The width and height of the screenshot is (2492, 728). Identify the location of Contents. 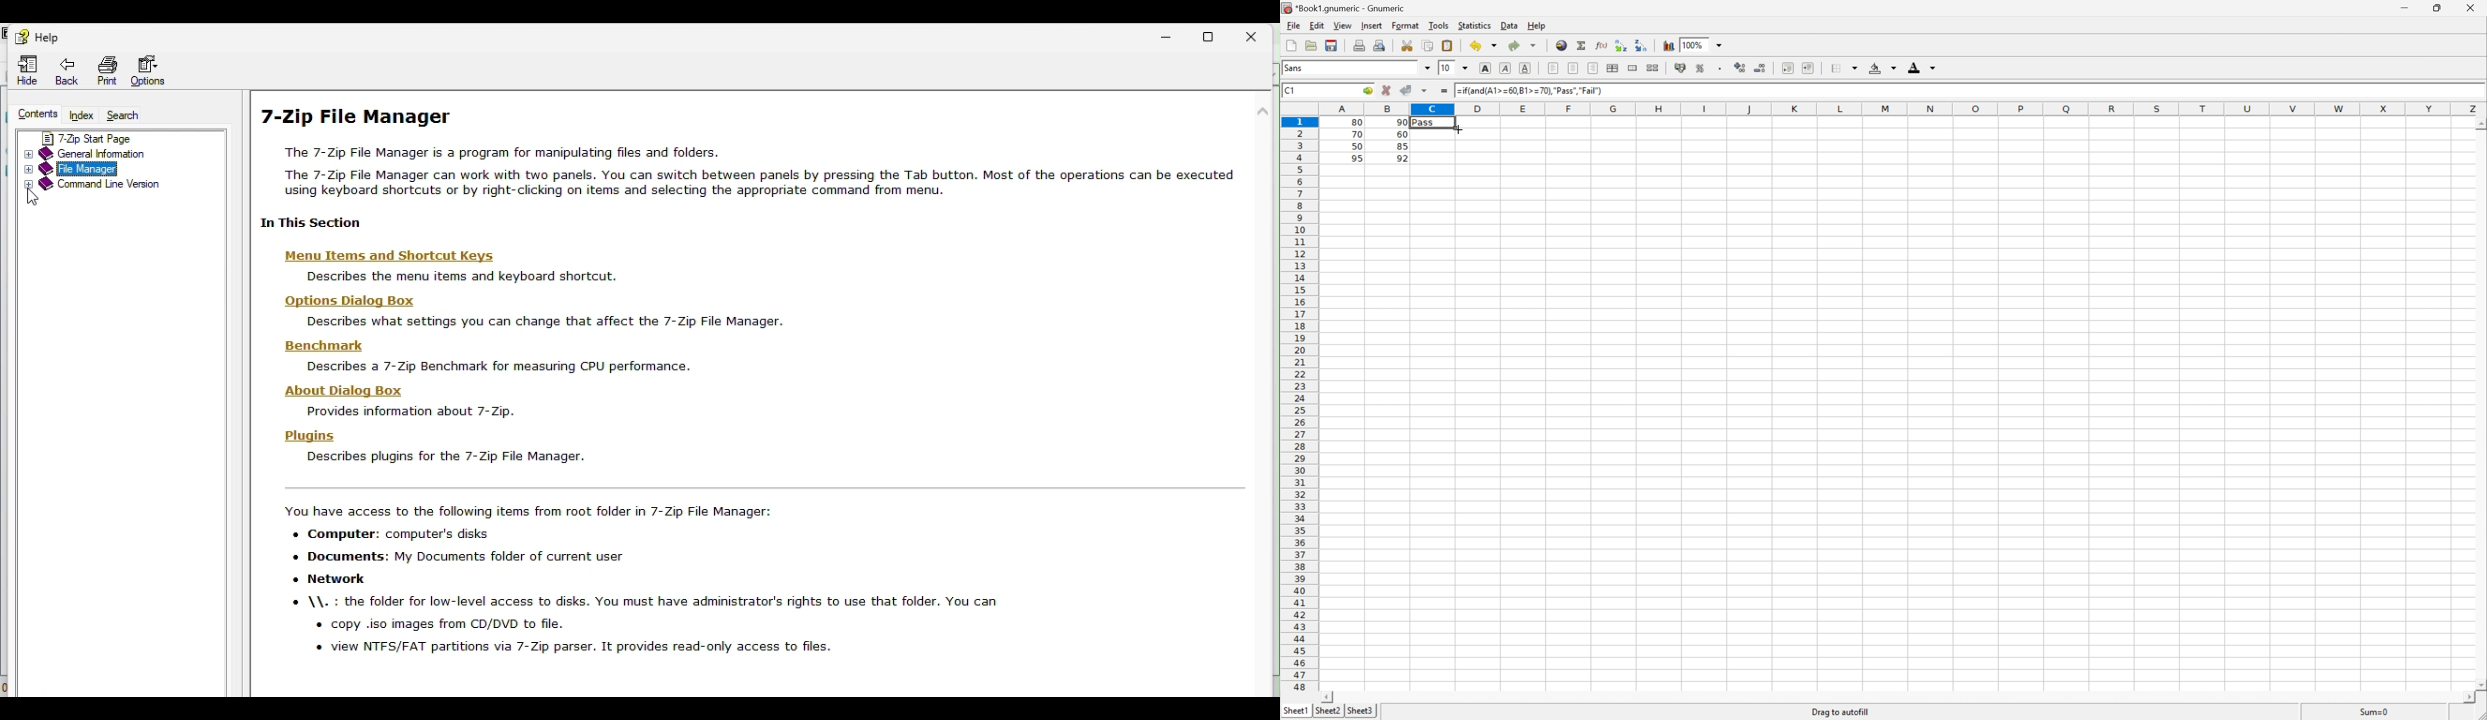
(35, 116).